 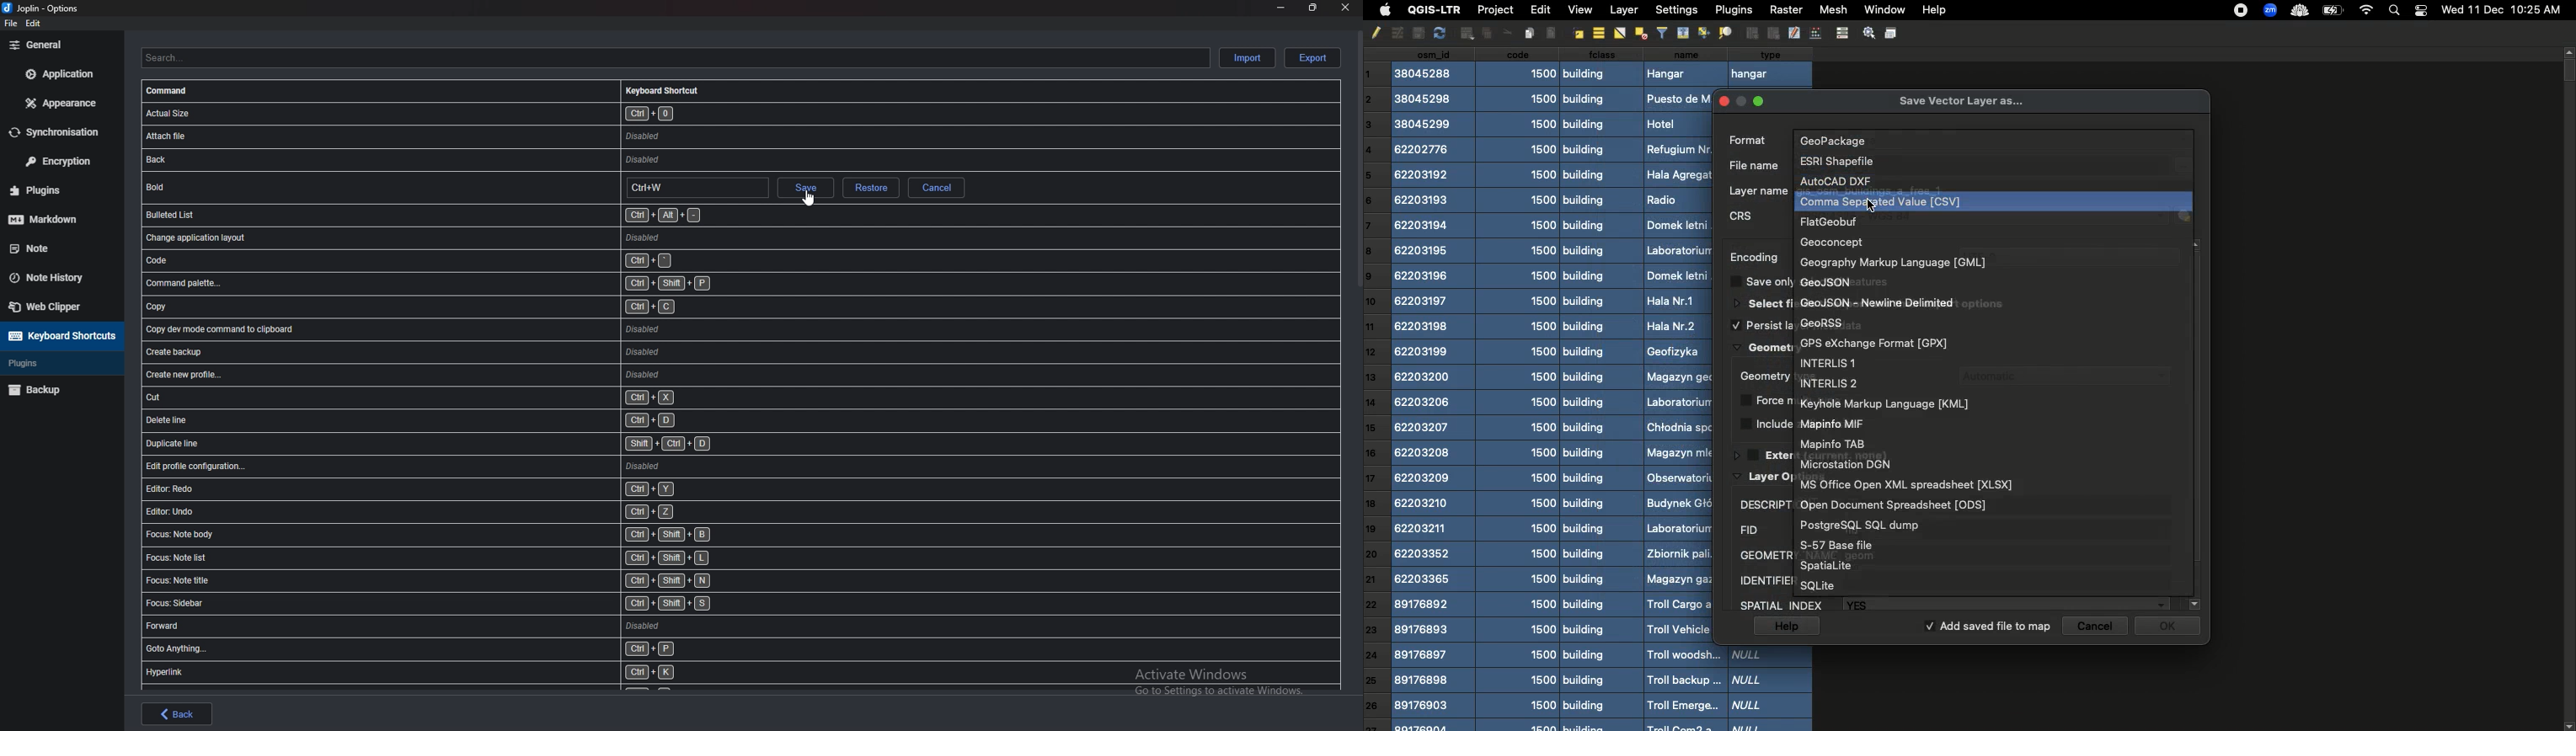 I want to click on Save, so click(x=1892, y=33).